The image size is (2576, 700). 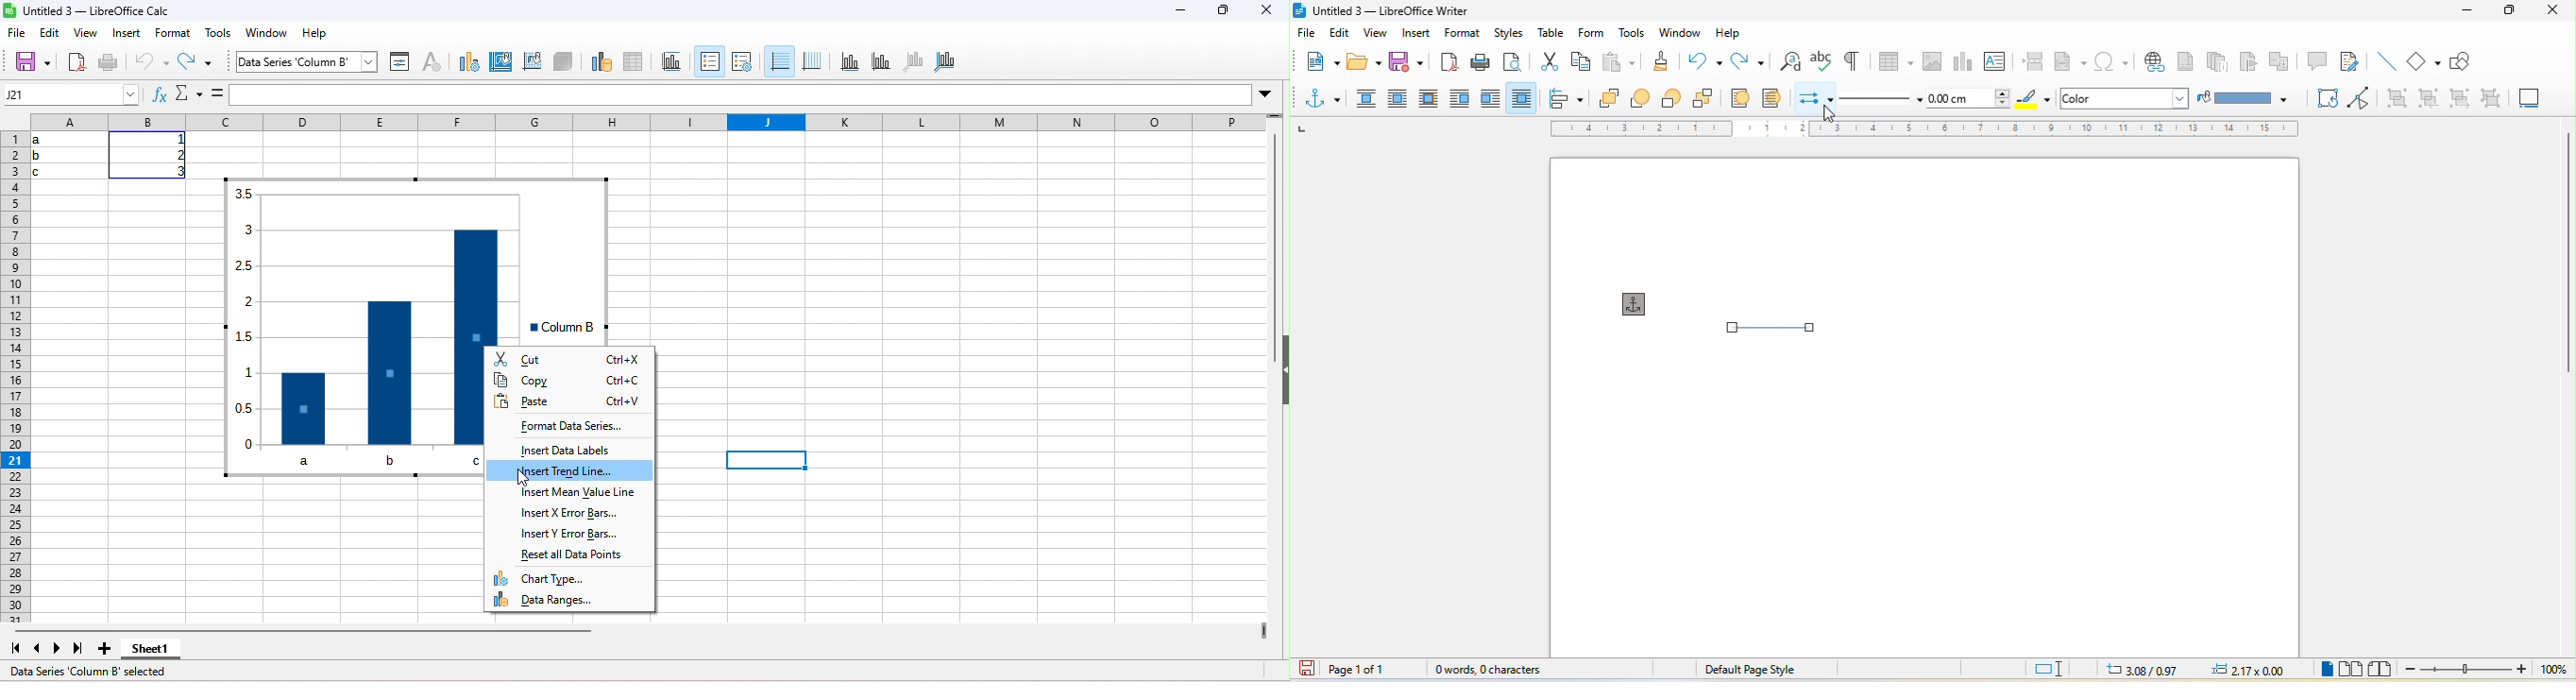 I want to click on z axis, so click(x=917, y=60).